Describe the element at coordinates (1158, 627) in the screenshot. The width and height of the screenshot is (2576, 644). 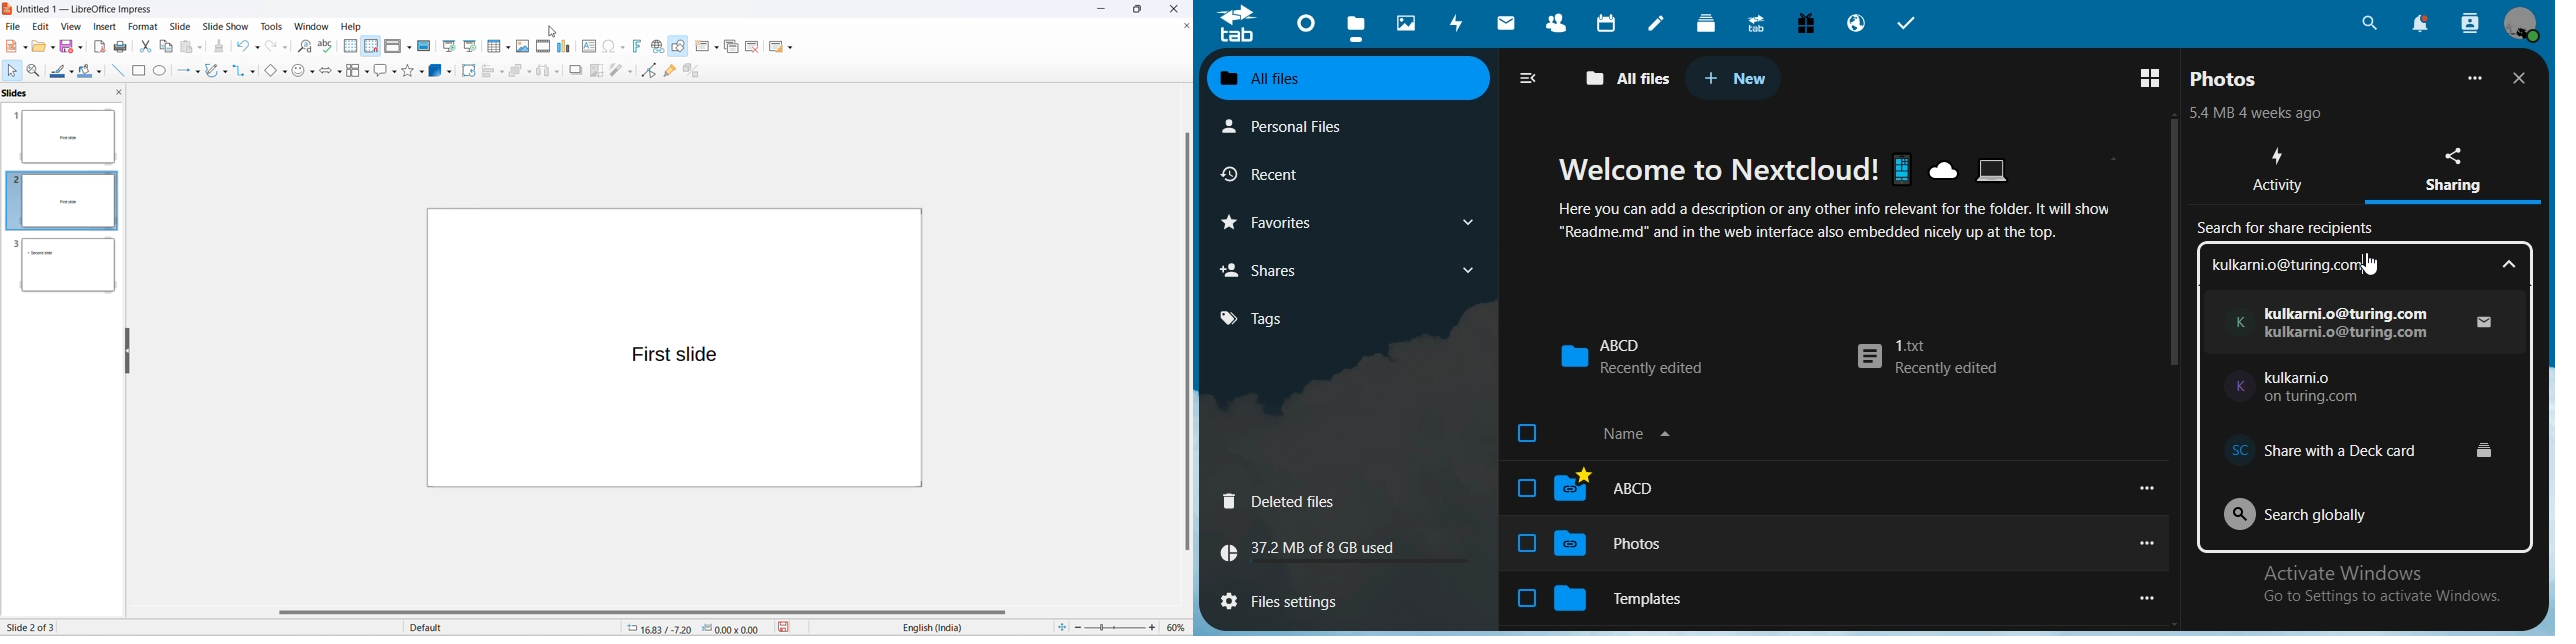
I see `increase zoom` at that location.